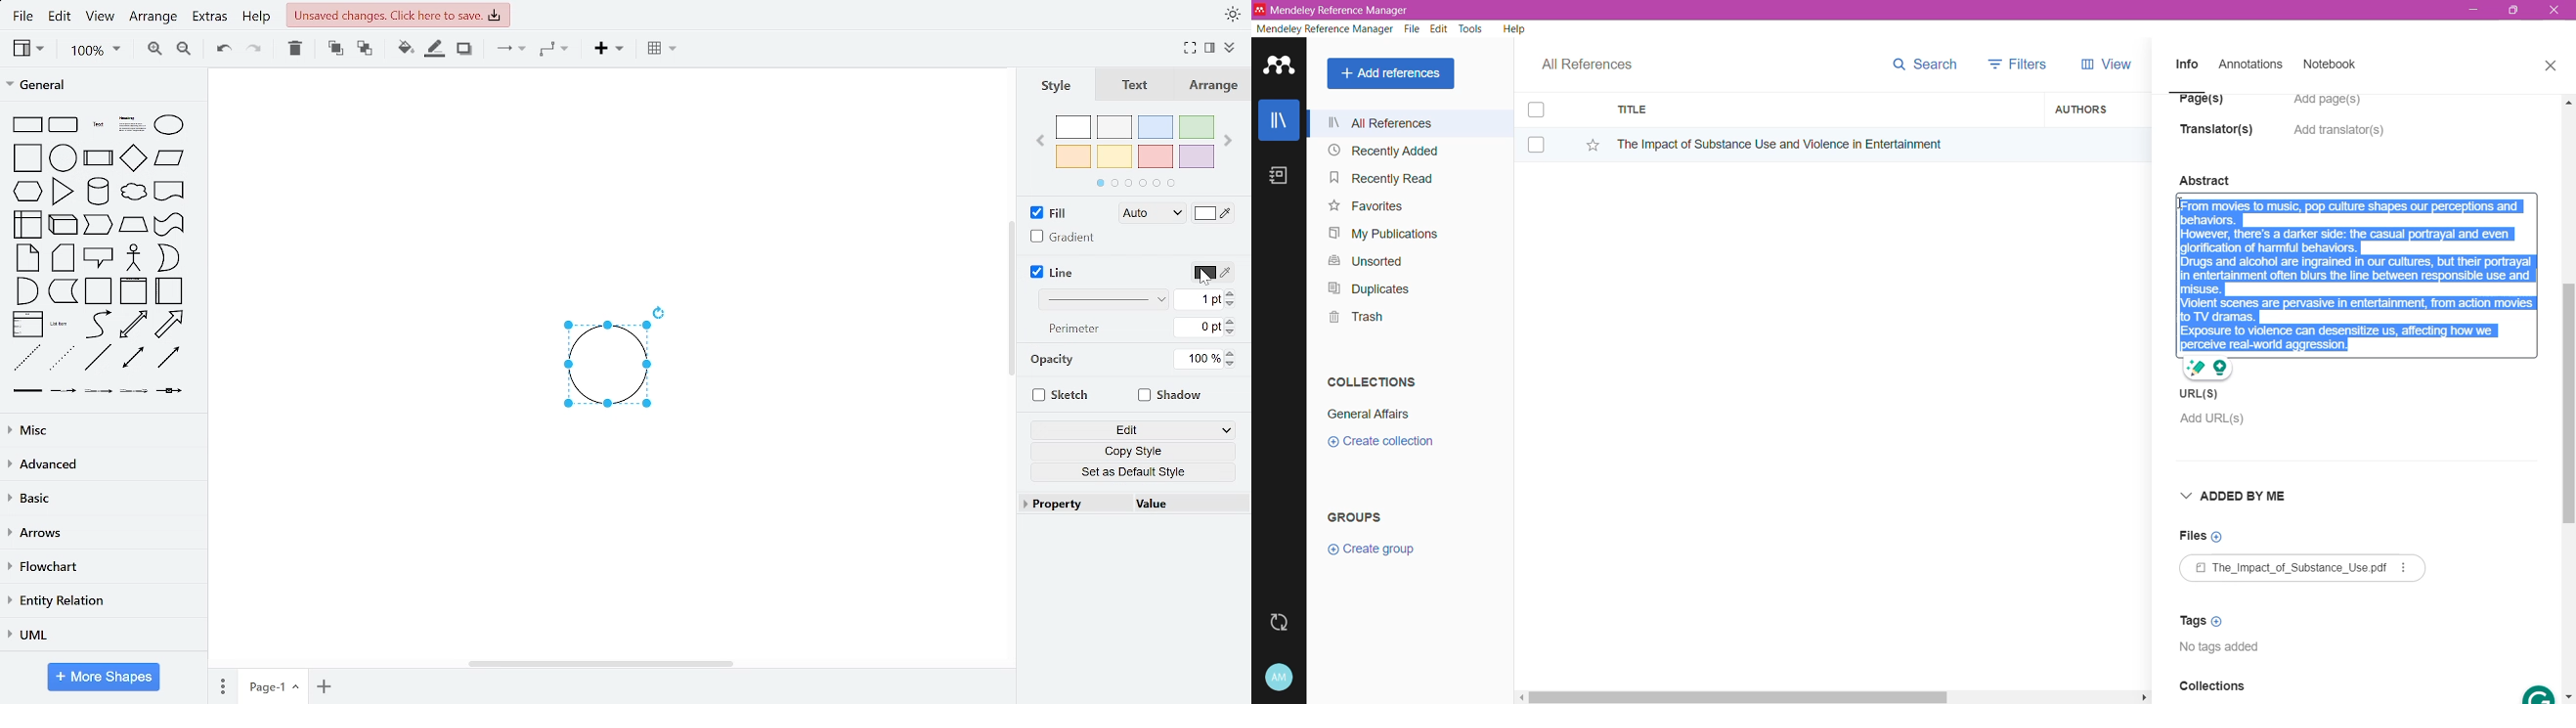 Image resolution: width=2576 pixels, height=728 pixels. What do you see at coordinates (397, 15) in the screenshot?
I see `unsaved changes. Click here to save` at bounding box center [397, 15].